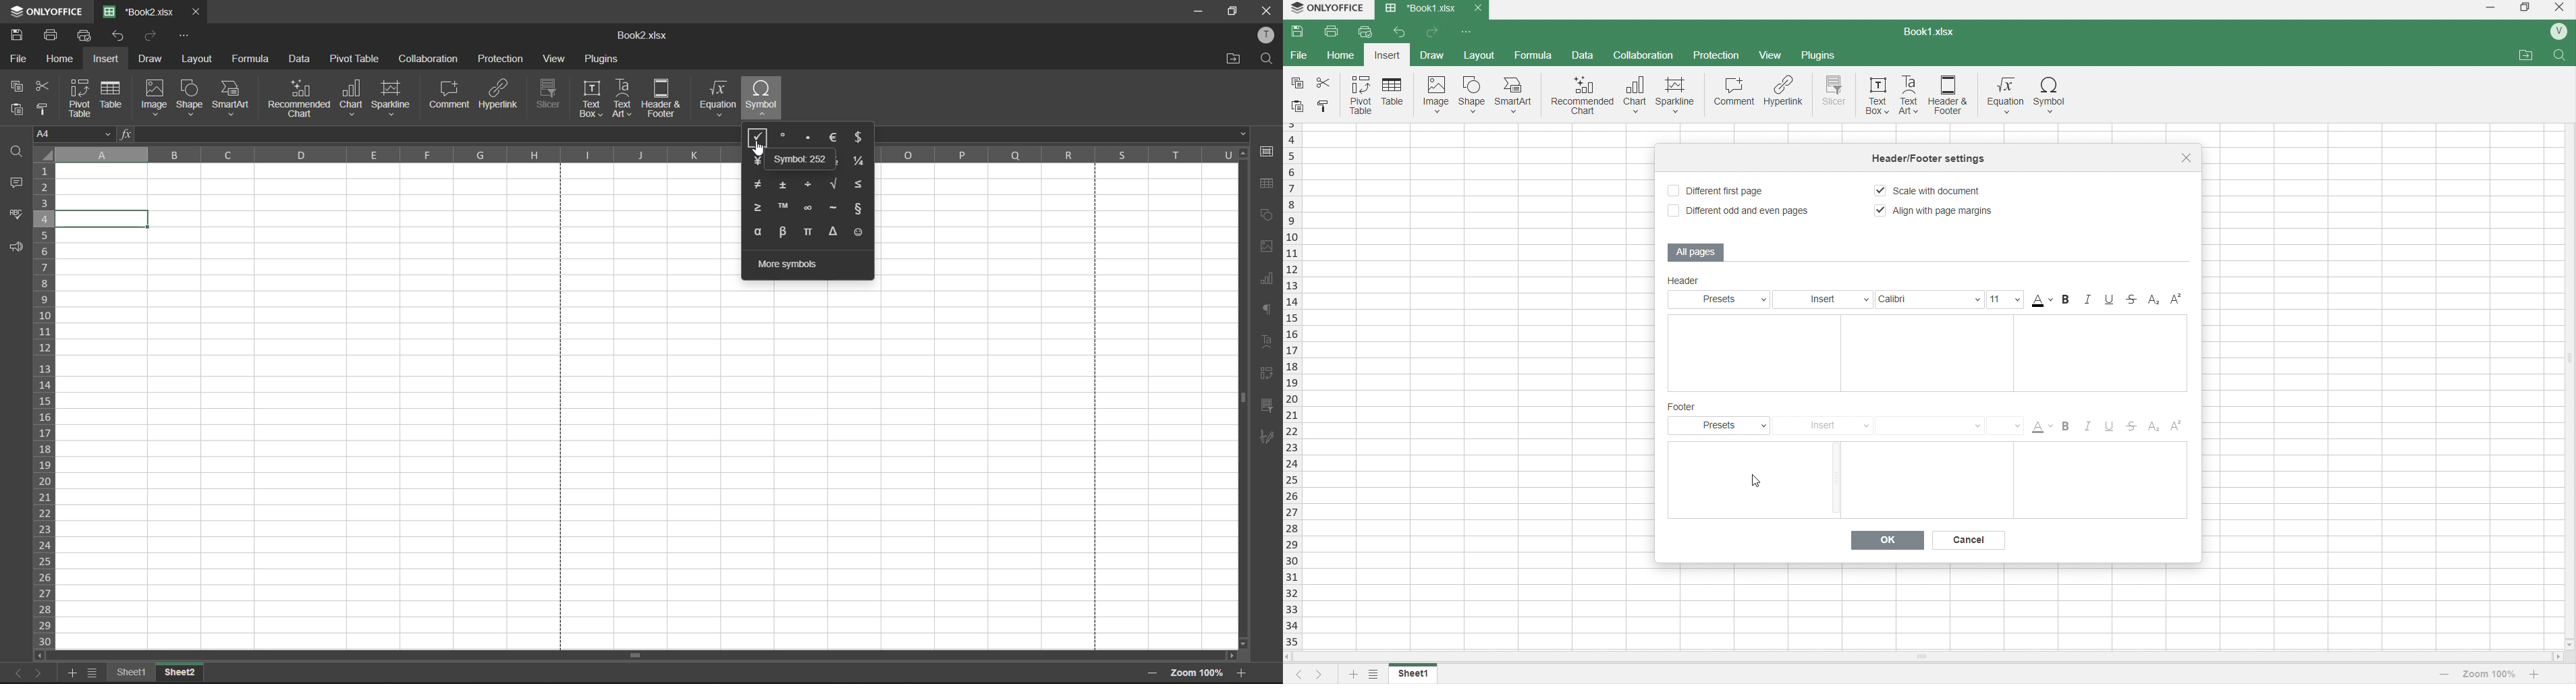  What do you see at coordinates (1294, 675) in the screenshot?
I see `previous sheet` at bounding box center [1294, 675].